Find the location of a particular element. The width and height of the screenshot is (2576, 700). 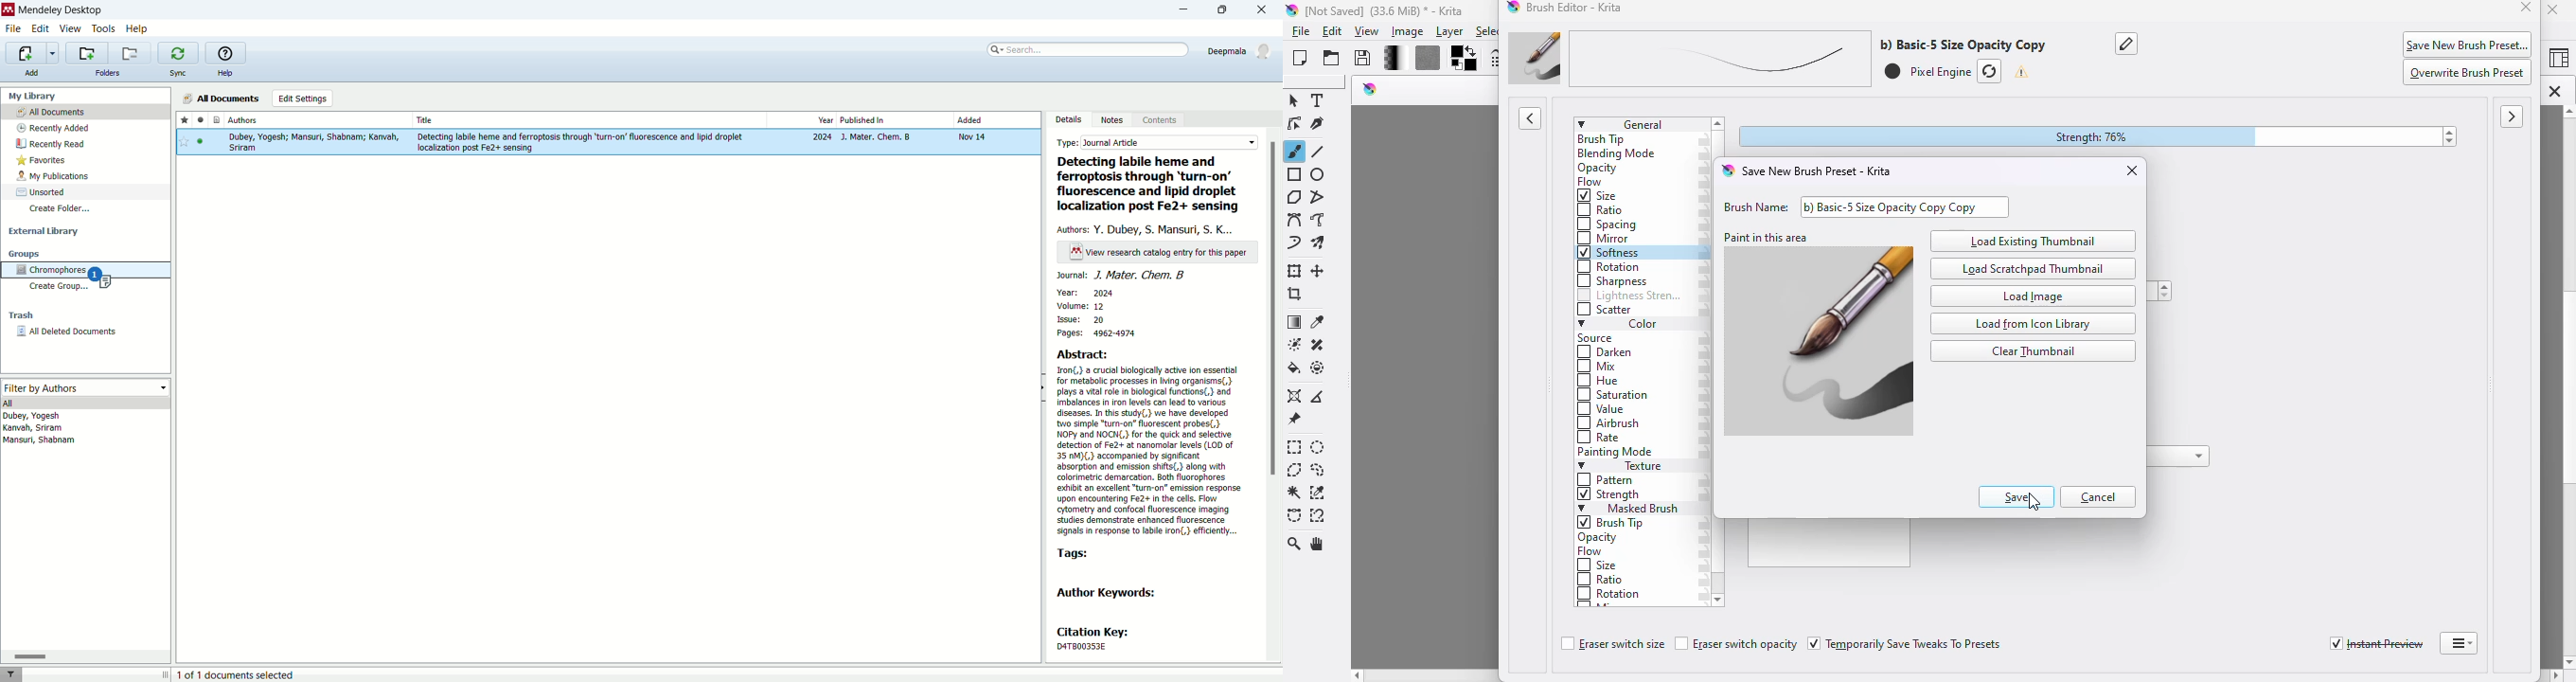

kanvah, sriram is located at coordinates (33, 429).